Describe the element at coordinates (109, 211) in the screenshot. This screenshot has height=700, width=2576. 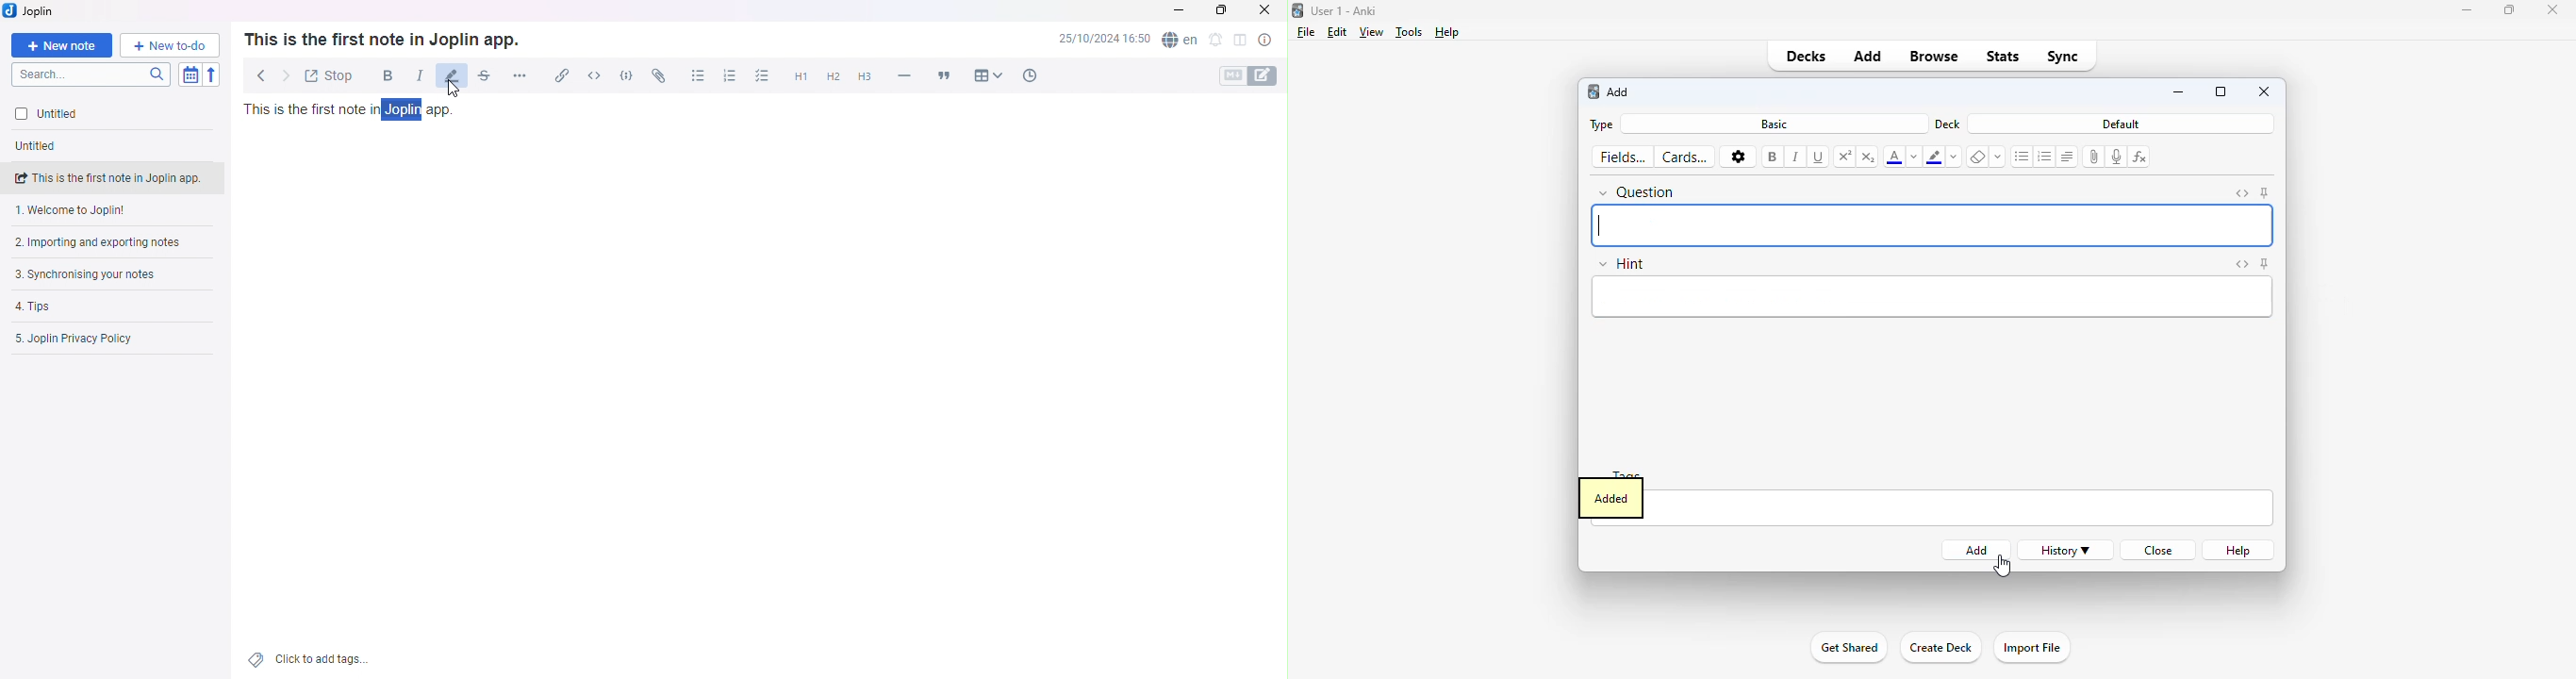
I see `Welcome note` at that location.